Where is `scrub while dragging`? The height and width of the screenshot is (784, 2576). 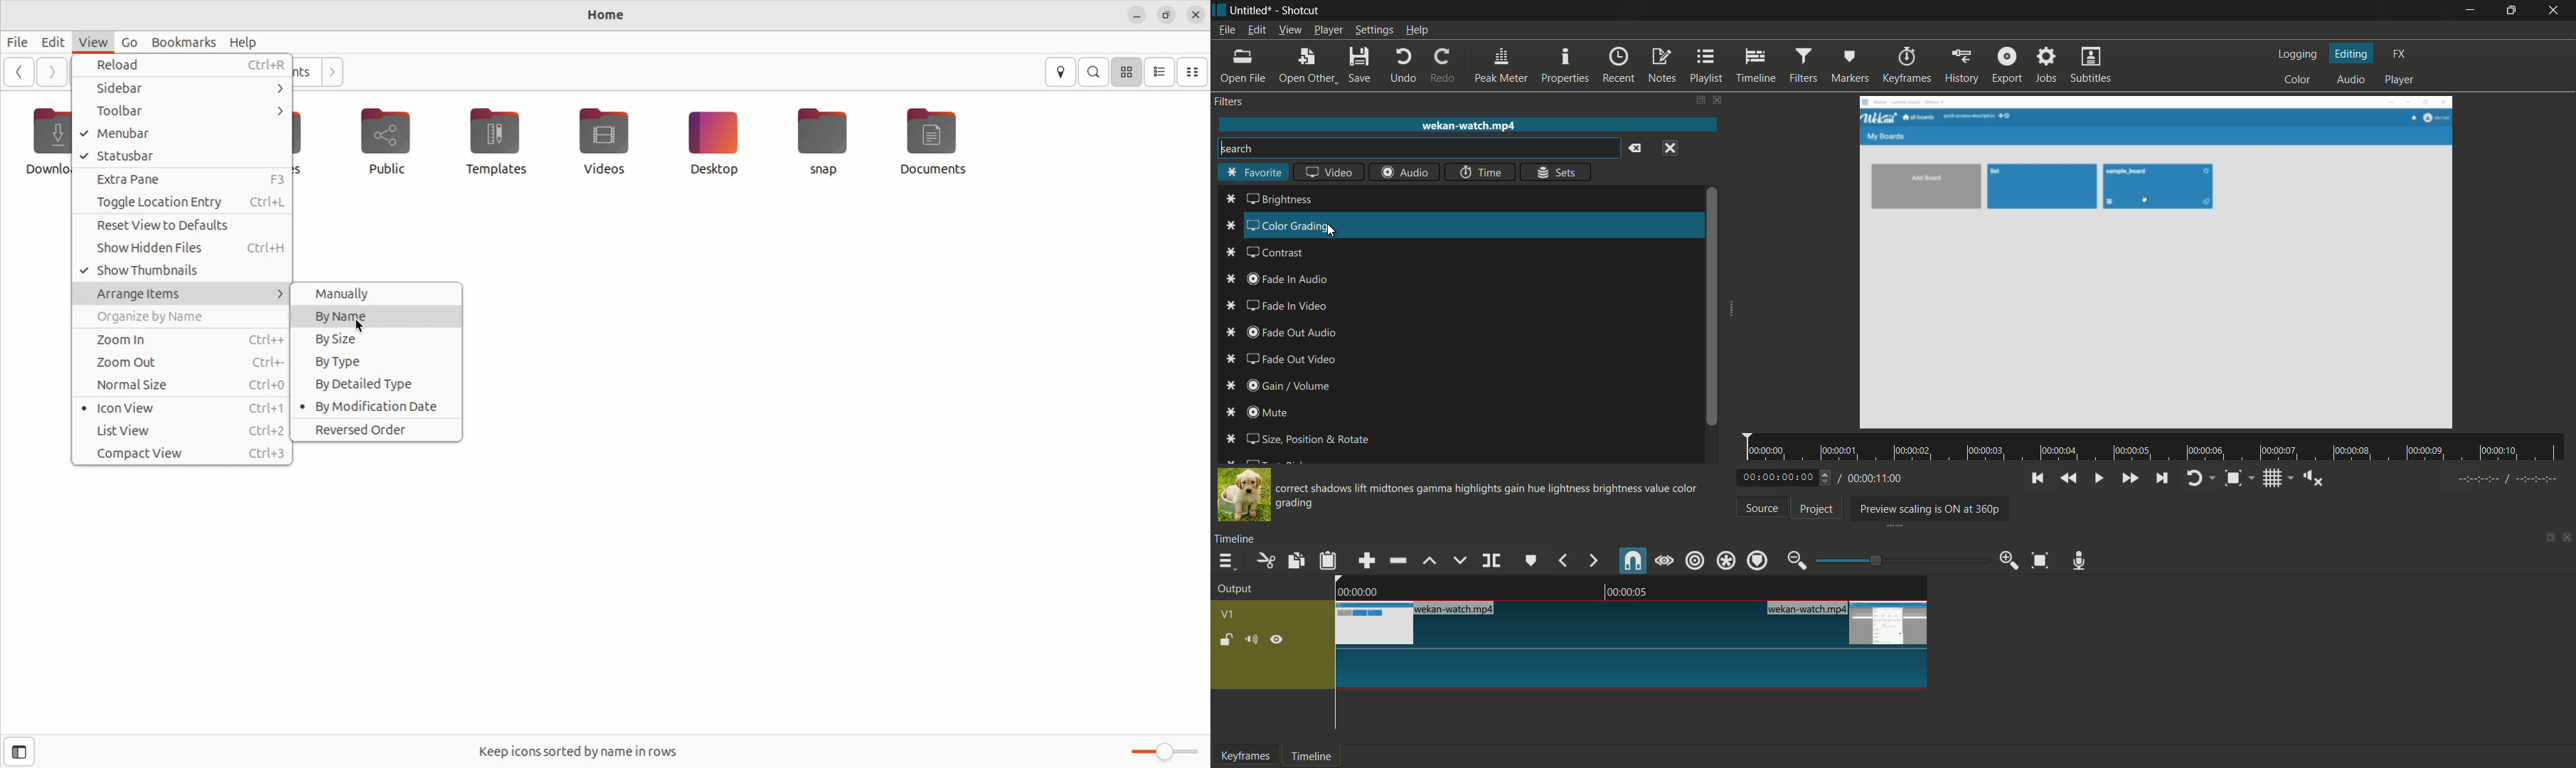 scrub while dragging is located at coordinates (1664, 561).